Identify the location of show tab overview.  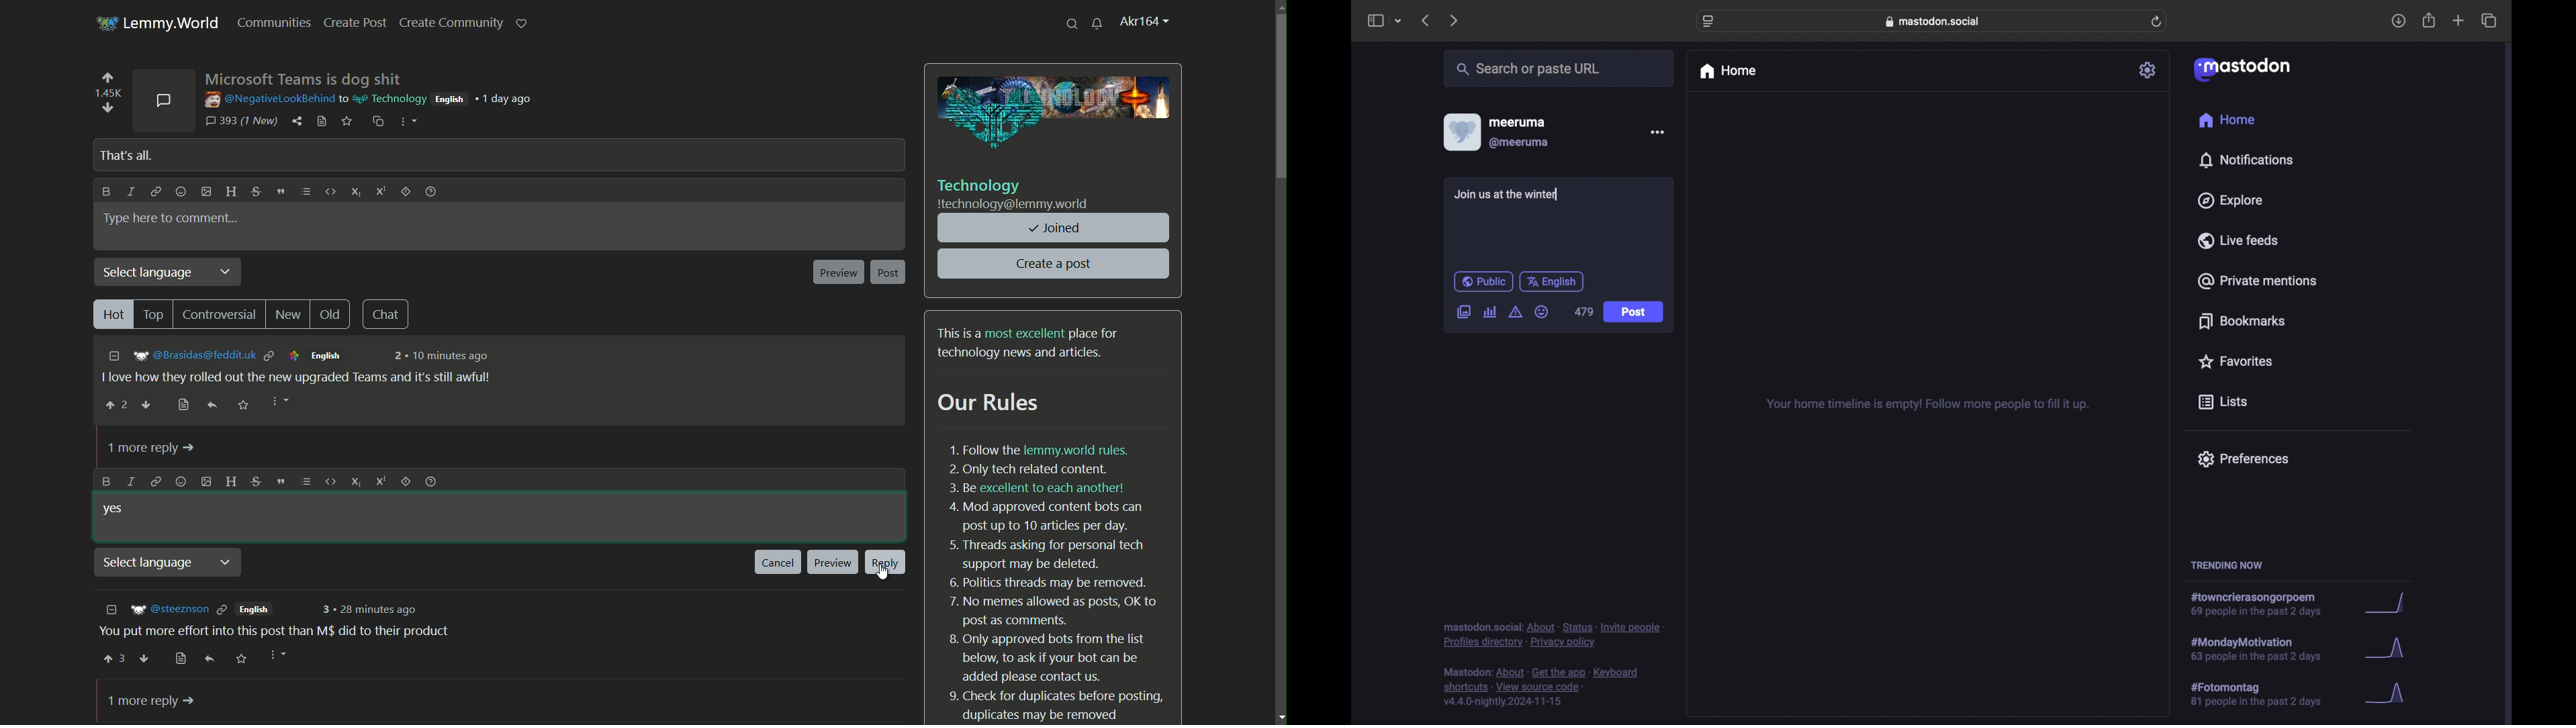
(2489, 21).